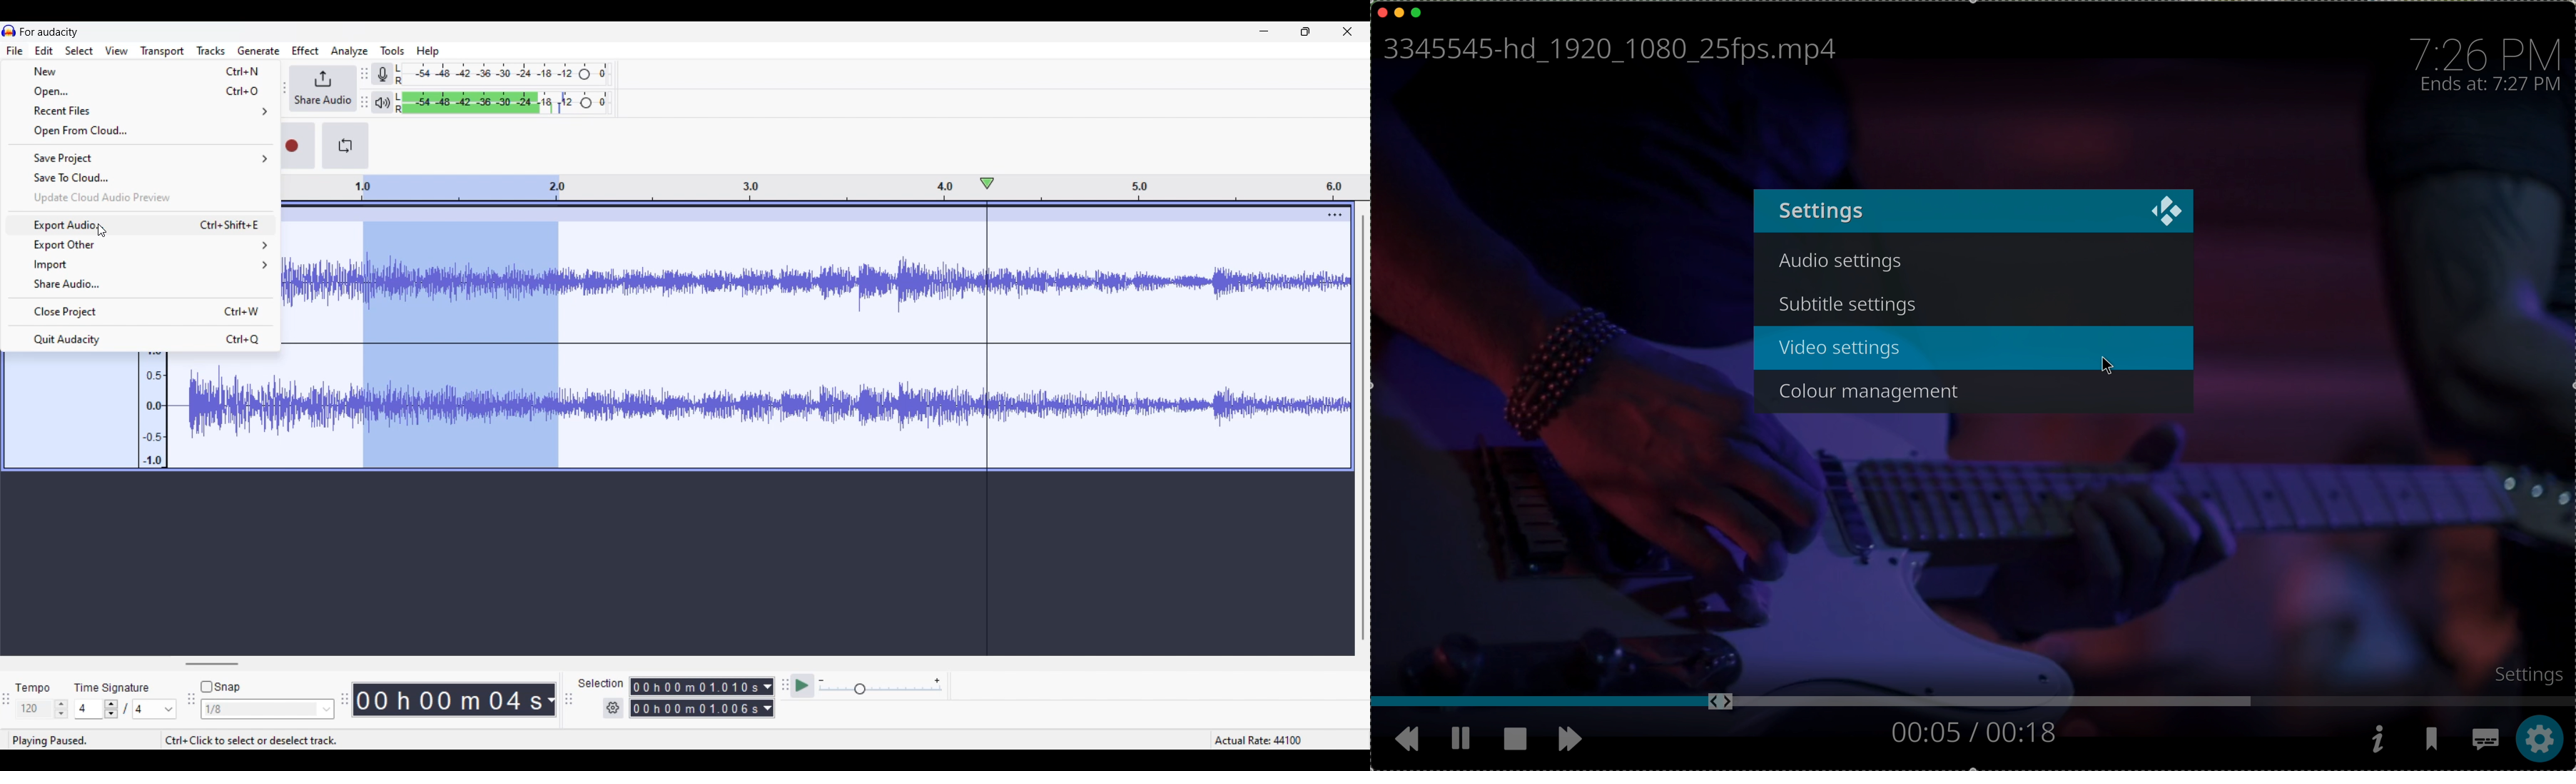 This screenshot has height=784, width=2576. Describe the element at coordinates (139, 71) in the screenshot. I see `New` at that location.